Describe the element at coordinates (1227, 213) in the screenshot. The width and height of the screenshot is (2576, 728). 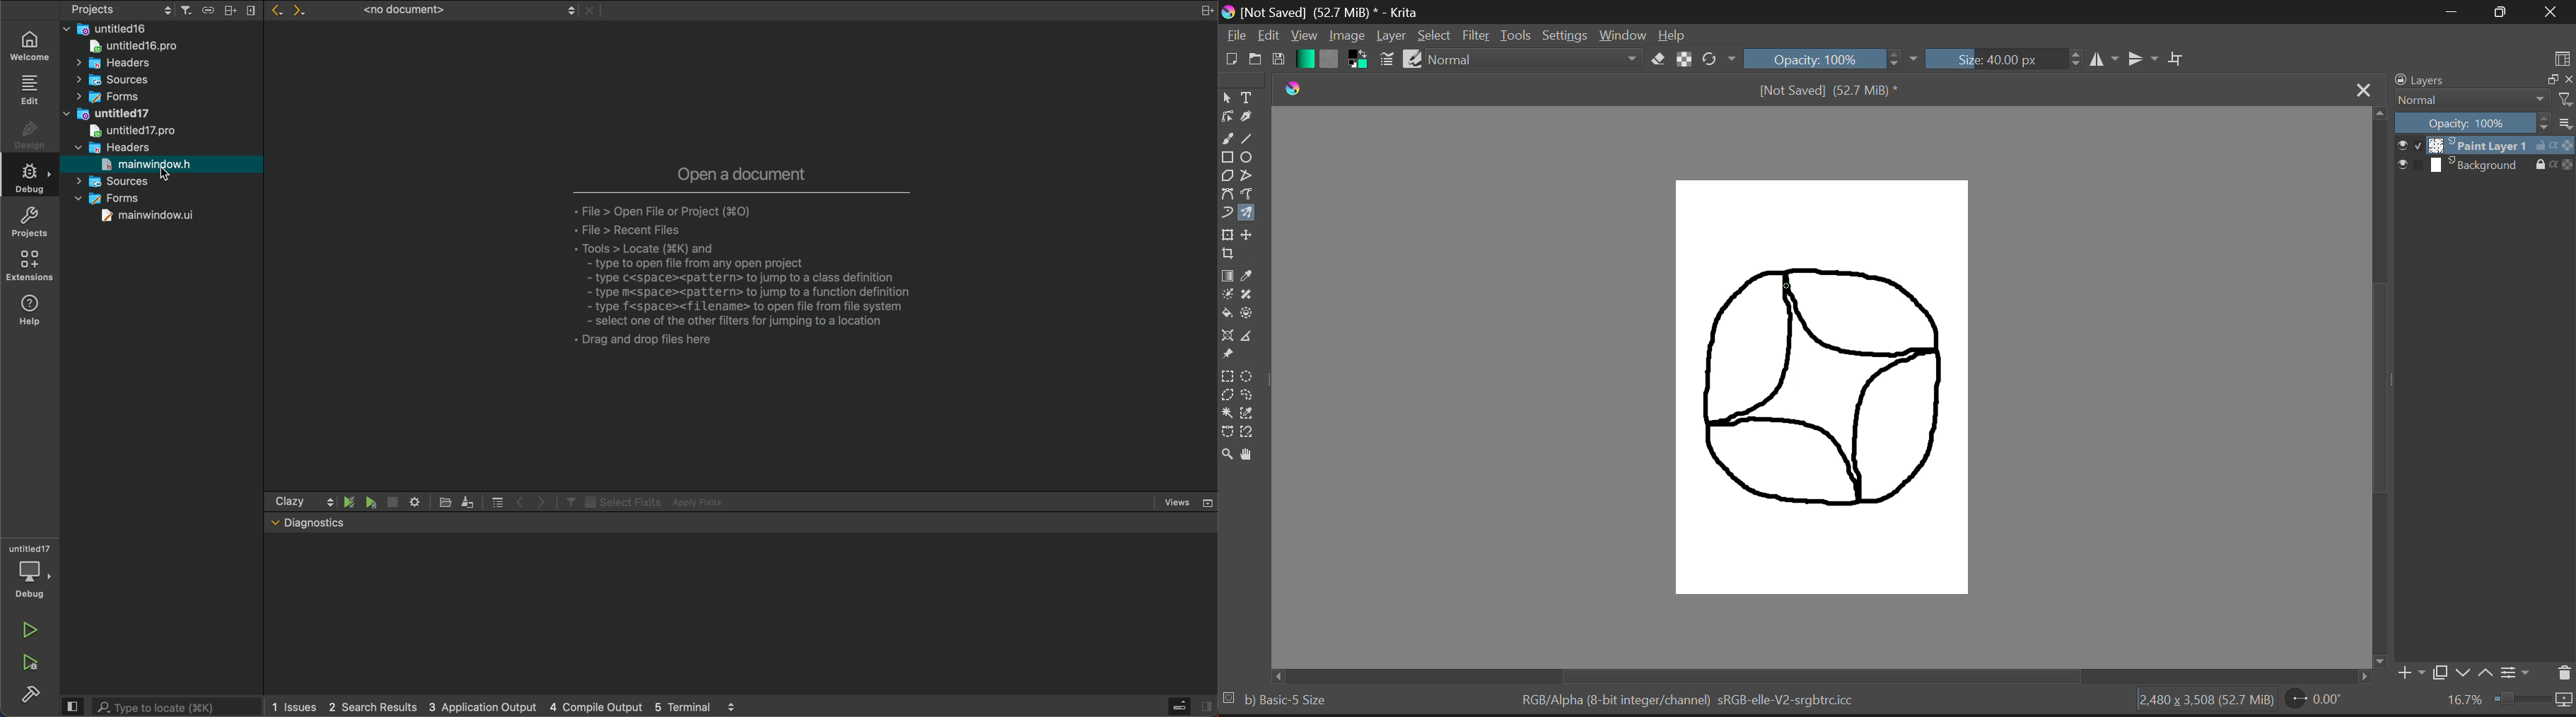
I see `Dynamic Brush` at that location.